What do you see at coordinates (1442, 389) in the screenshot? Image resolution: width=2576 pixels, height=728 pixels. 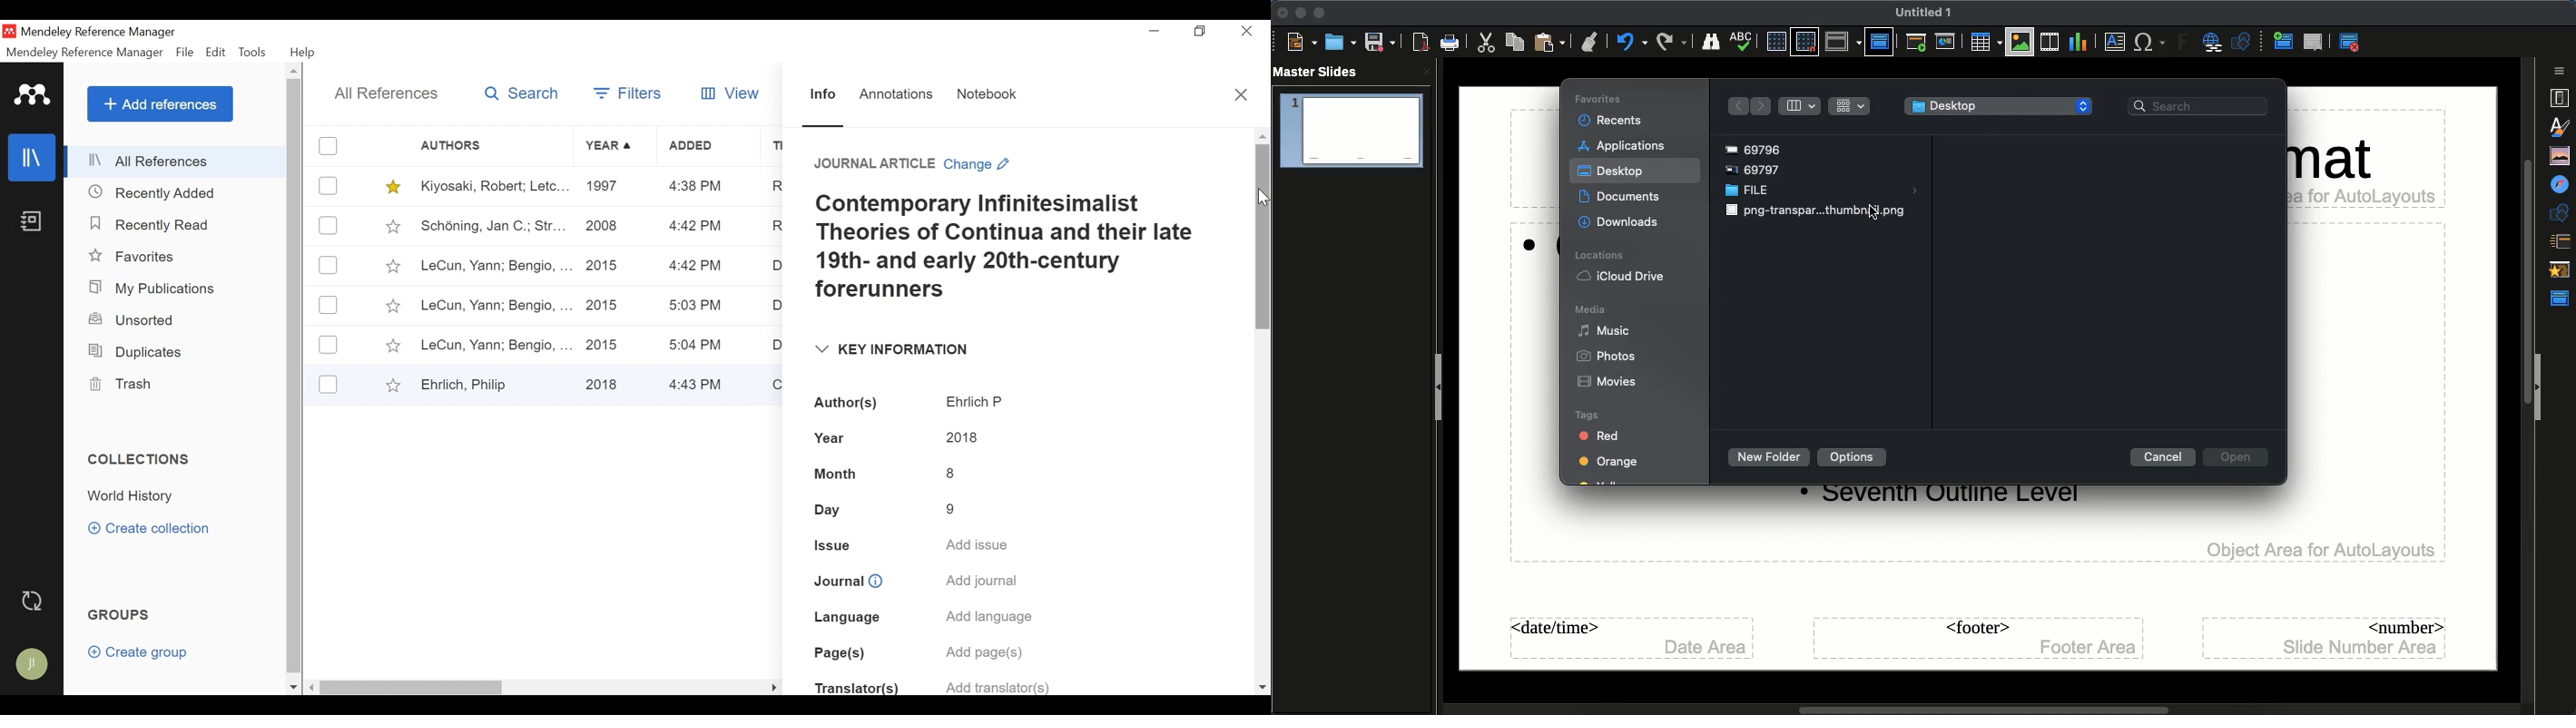 I see `Collapse` at bounding box center [1442, 389].